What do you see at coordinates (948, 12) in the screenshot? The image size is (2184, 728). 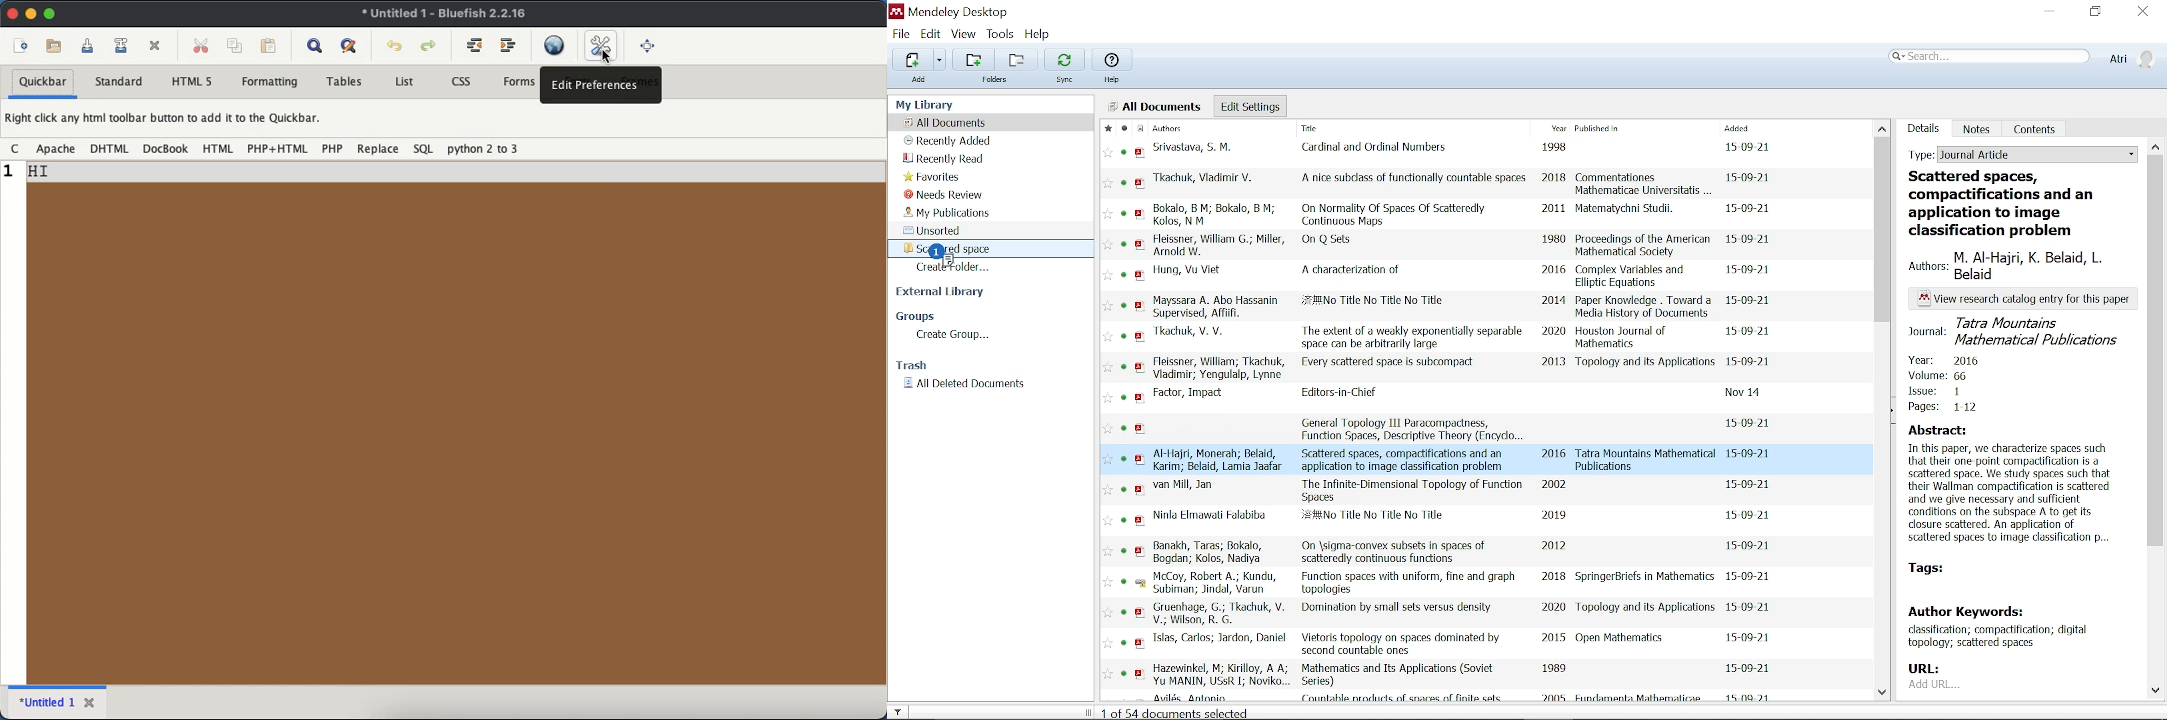 I see `Mendeley desktop` at bounding box center [948, 12].